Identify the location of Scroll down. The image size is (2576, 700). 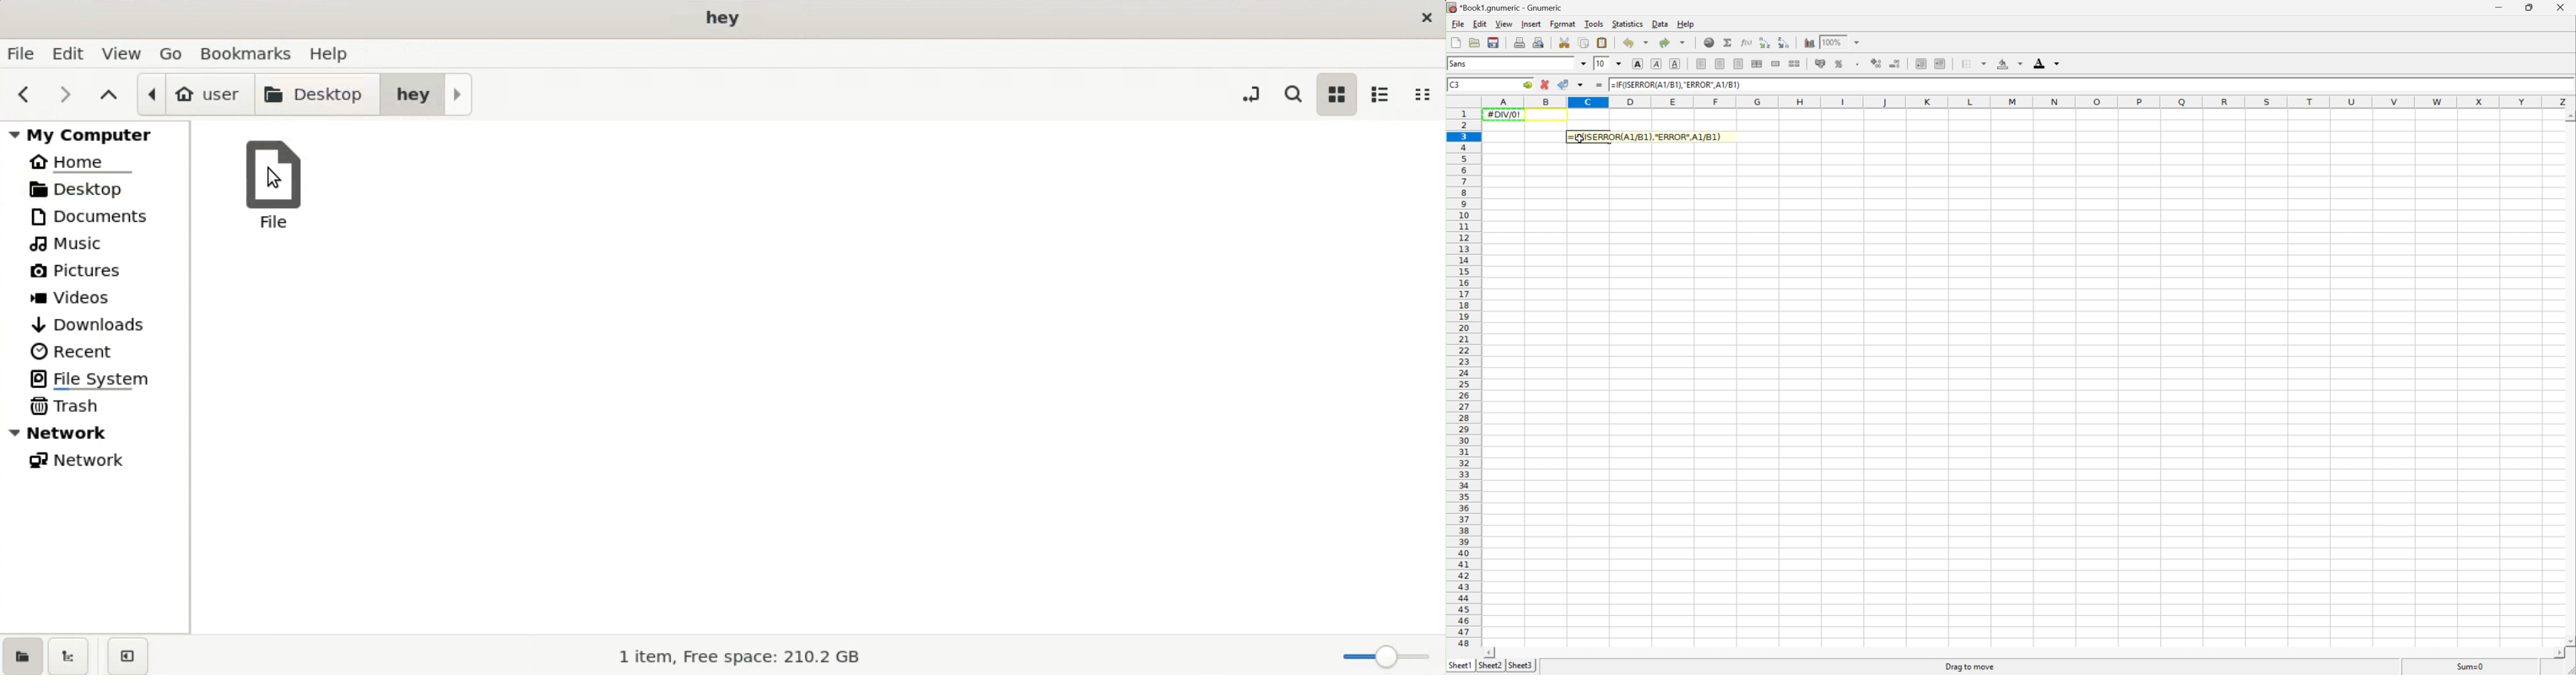
(2568, 641).